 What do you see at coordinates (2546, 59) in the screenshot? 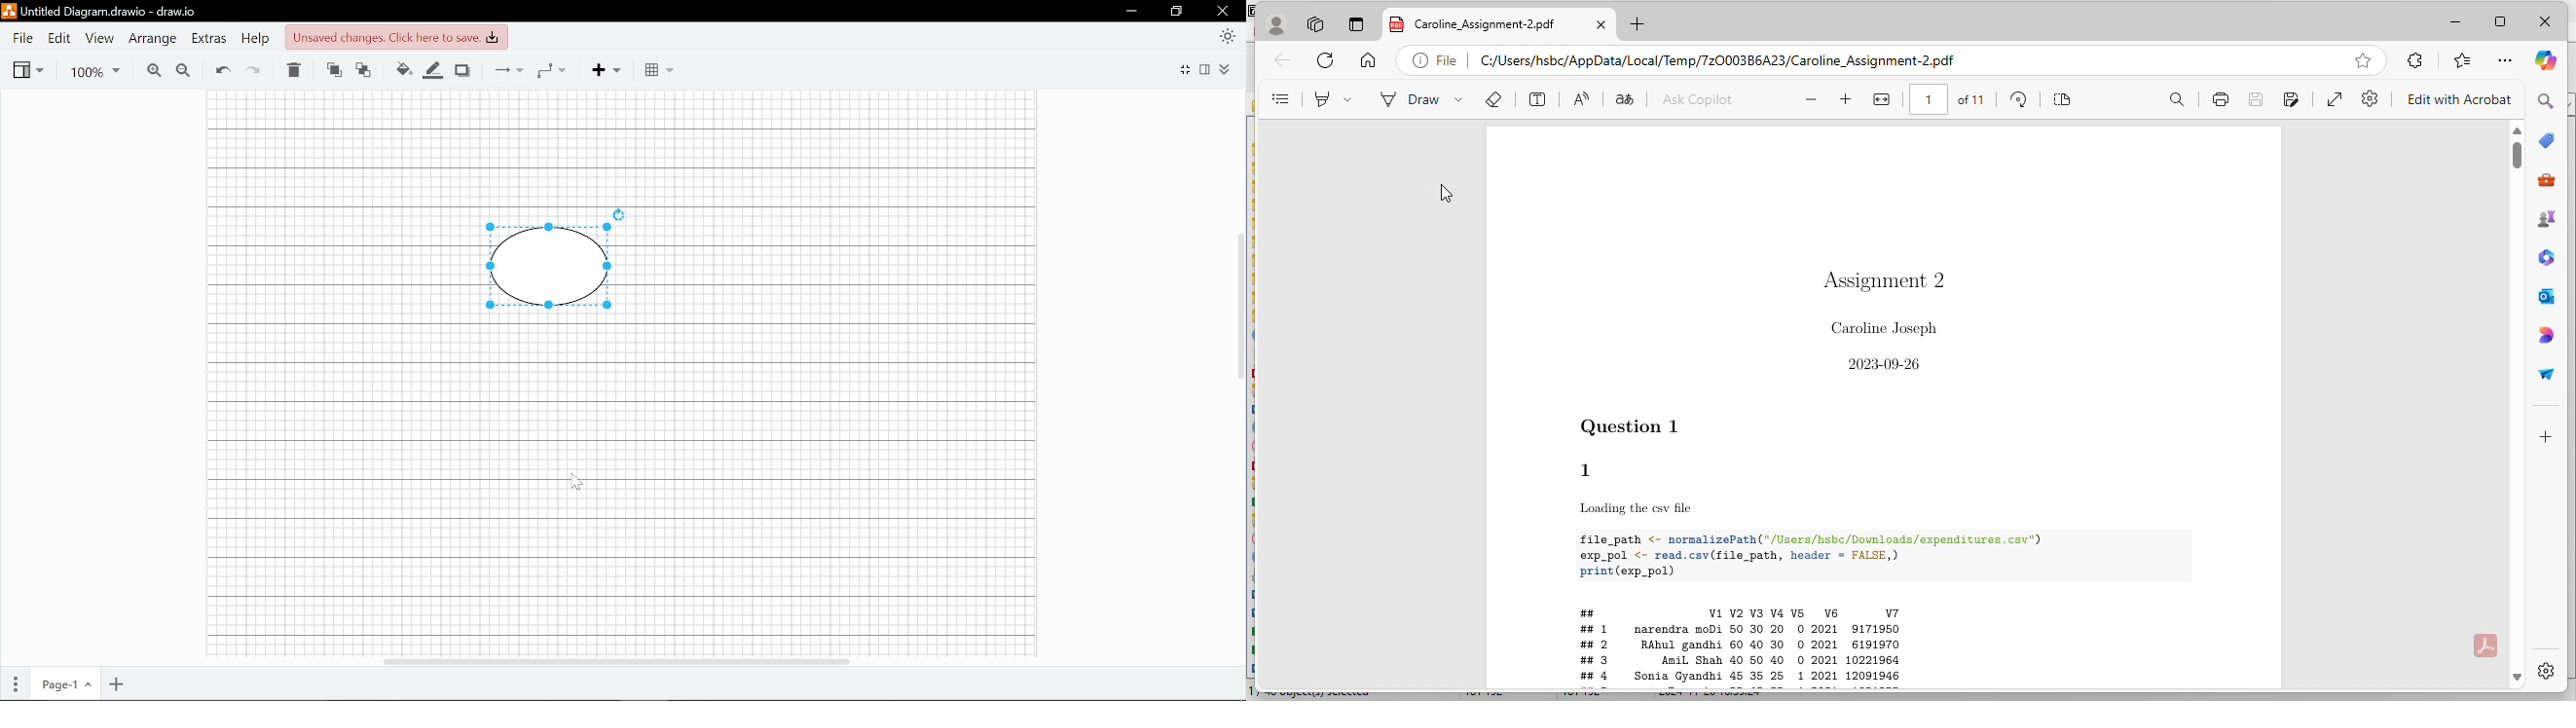
I see `copilot` at bounding box center [2546, 59].